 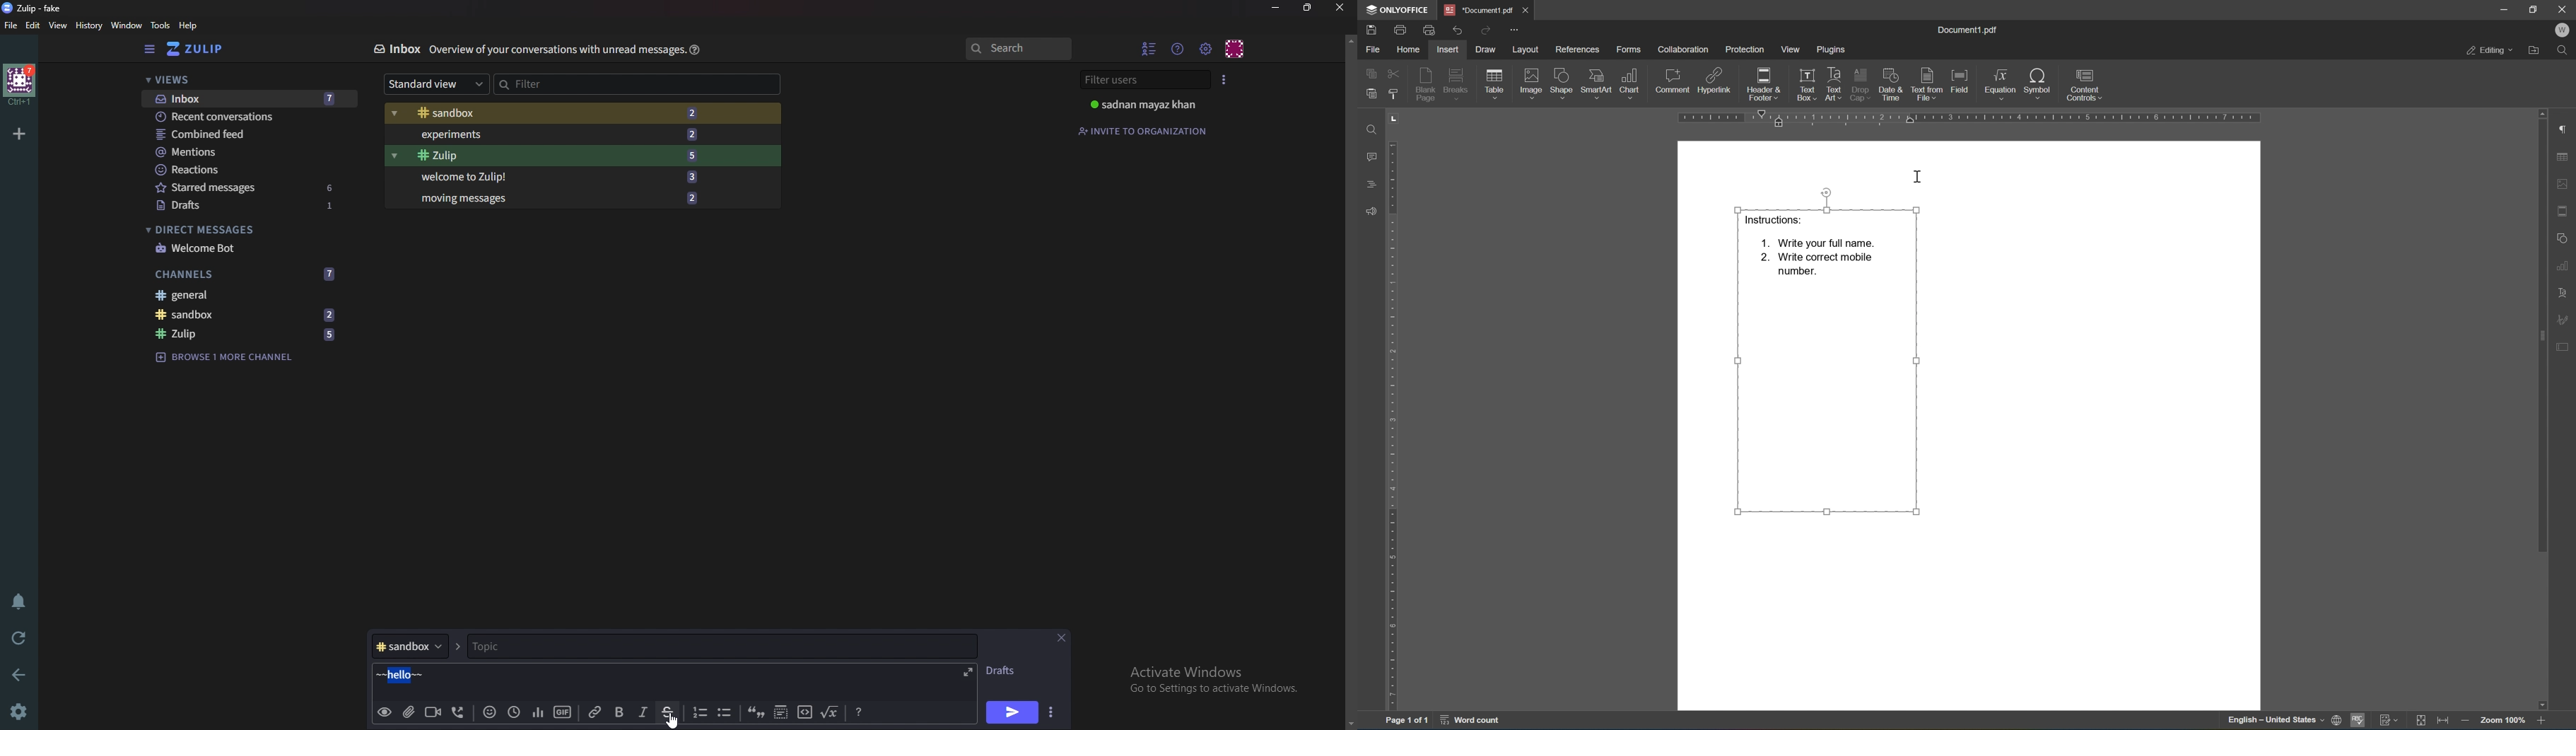 I want to click on 1. Write your full name. 2. Write correct mobile number., so click(x=1818, y=258).